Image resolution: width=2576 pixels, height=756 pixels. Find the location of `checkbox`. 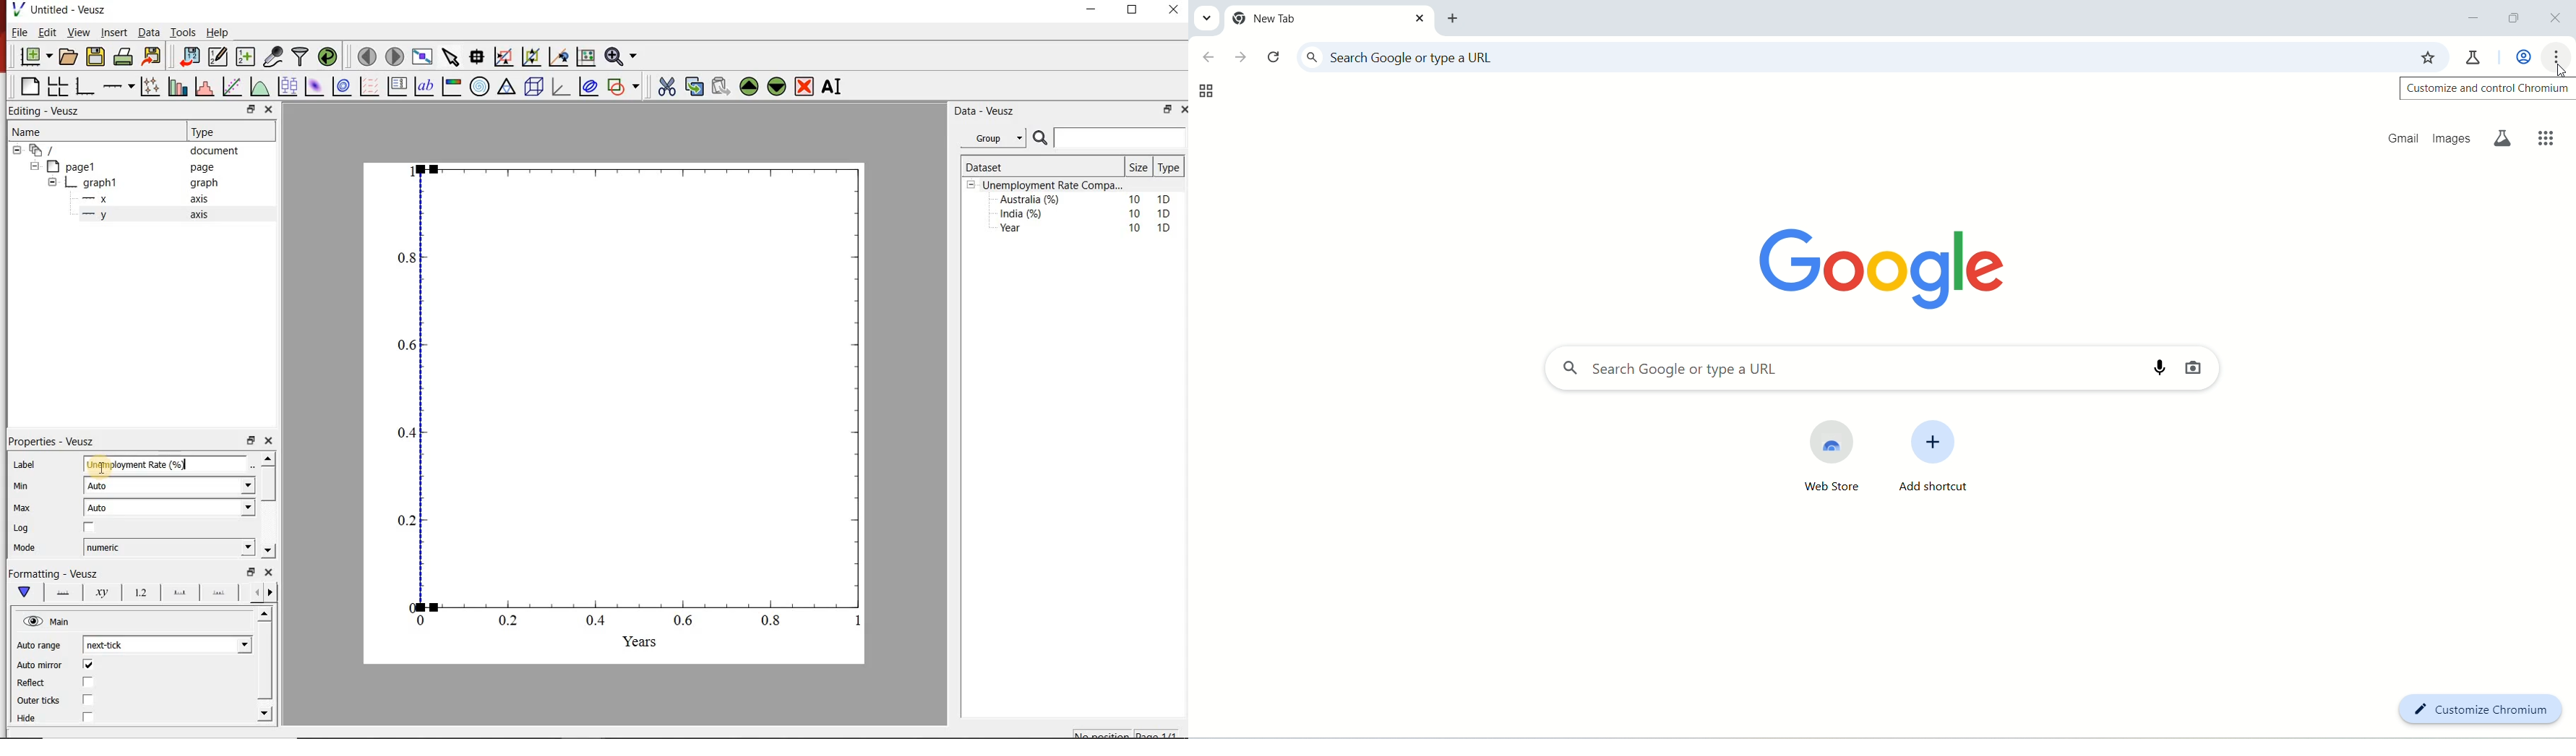

checkbox is located at coordinates (91, 665).